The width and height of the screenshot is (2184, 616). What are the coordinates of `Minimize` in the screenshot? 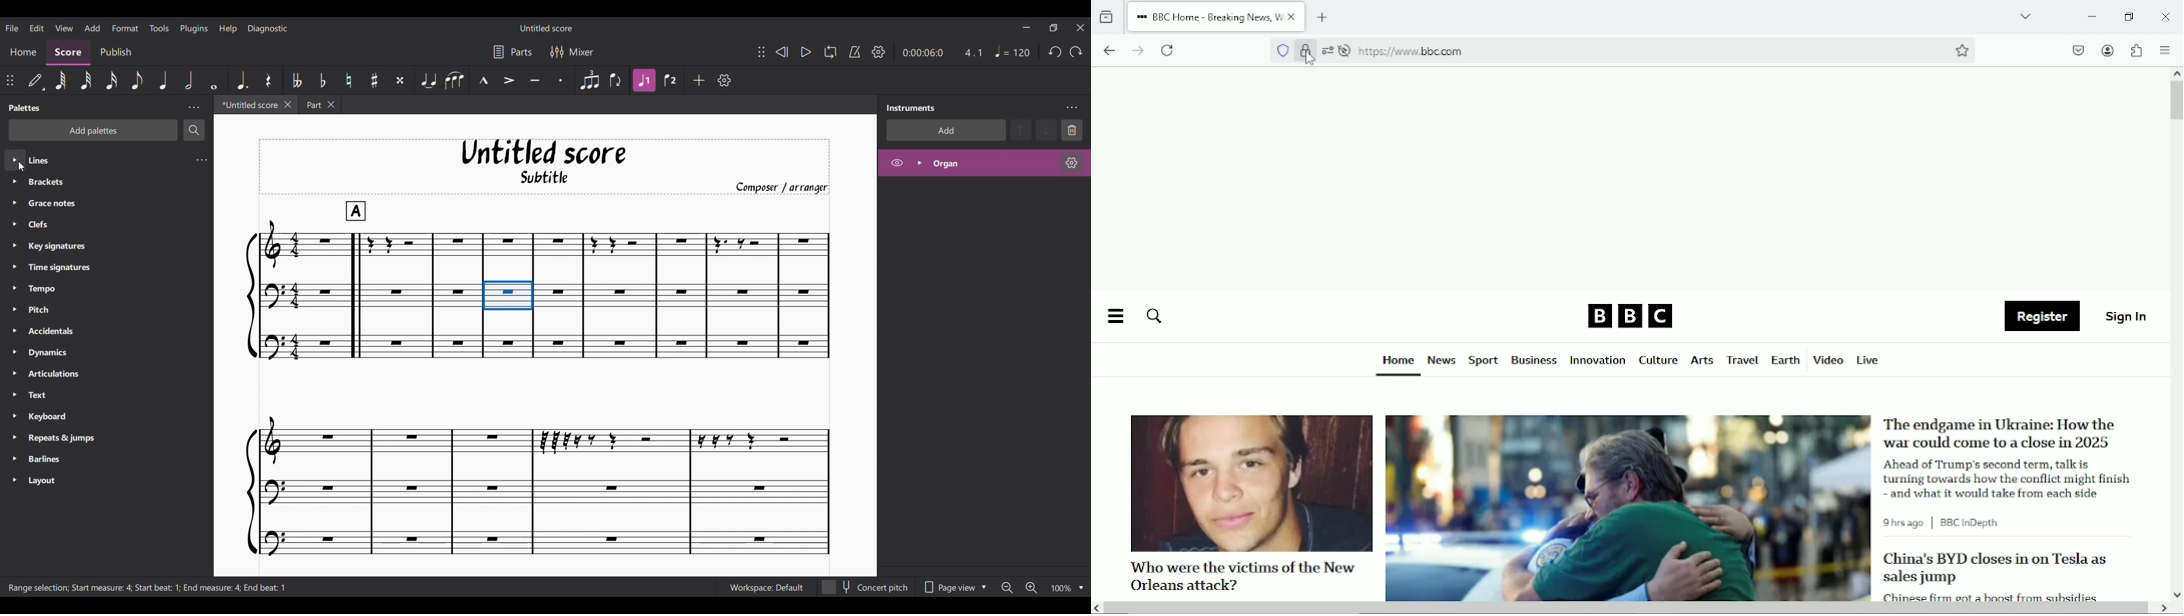 It's located at (1027, 27).